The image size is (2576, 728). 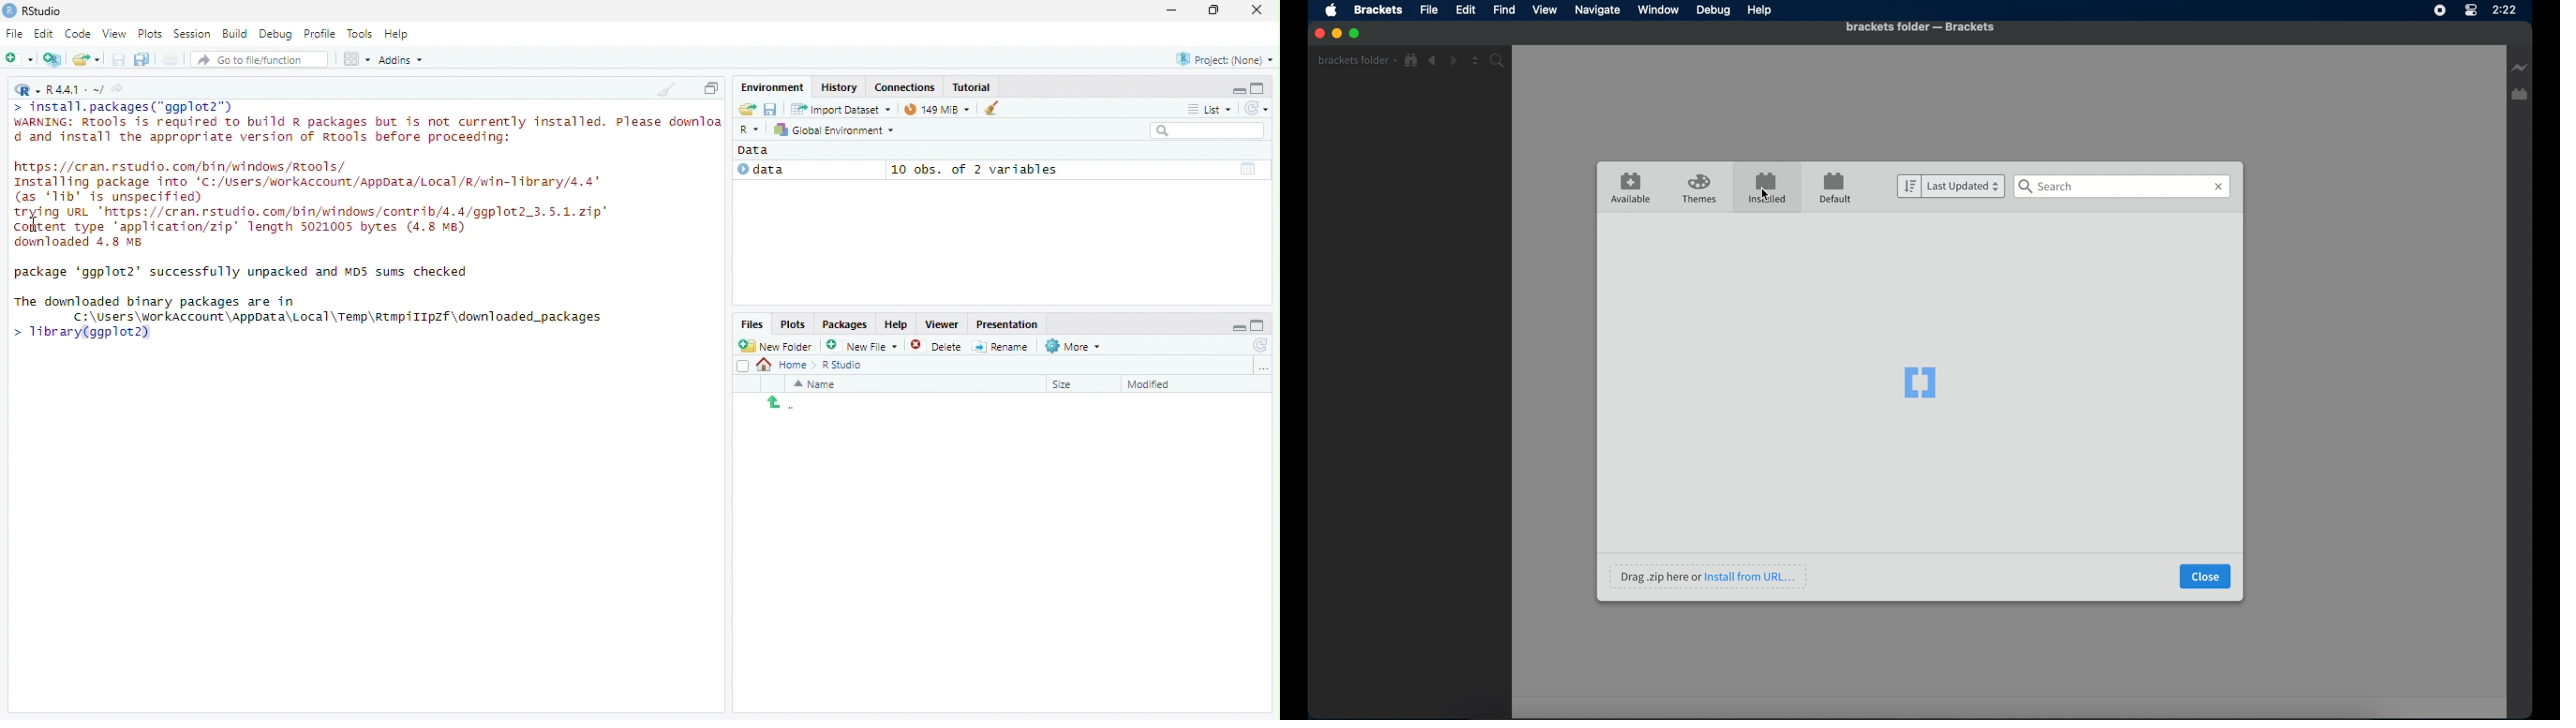 What do you see at coordinates (941, 324) in the screenshot?
I see `Viewer` at bounding box center [941, 324].